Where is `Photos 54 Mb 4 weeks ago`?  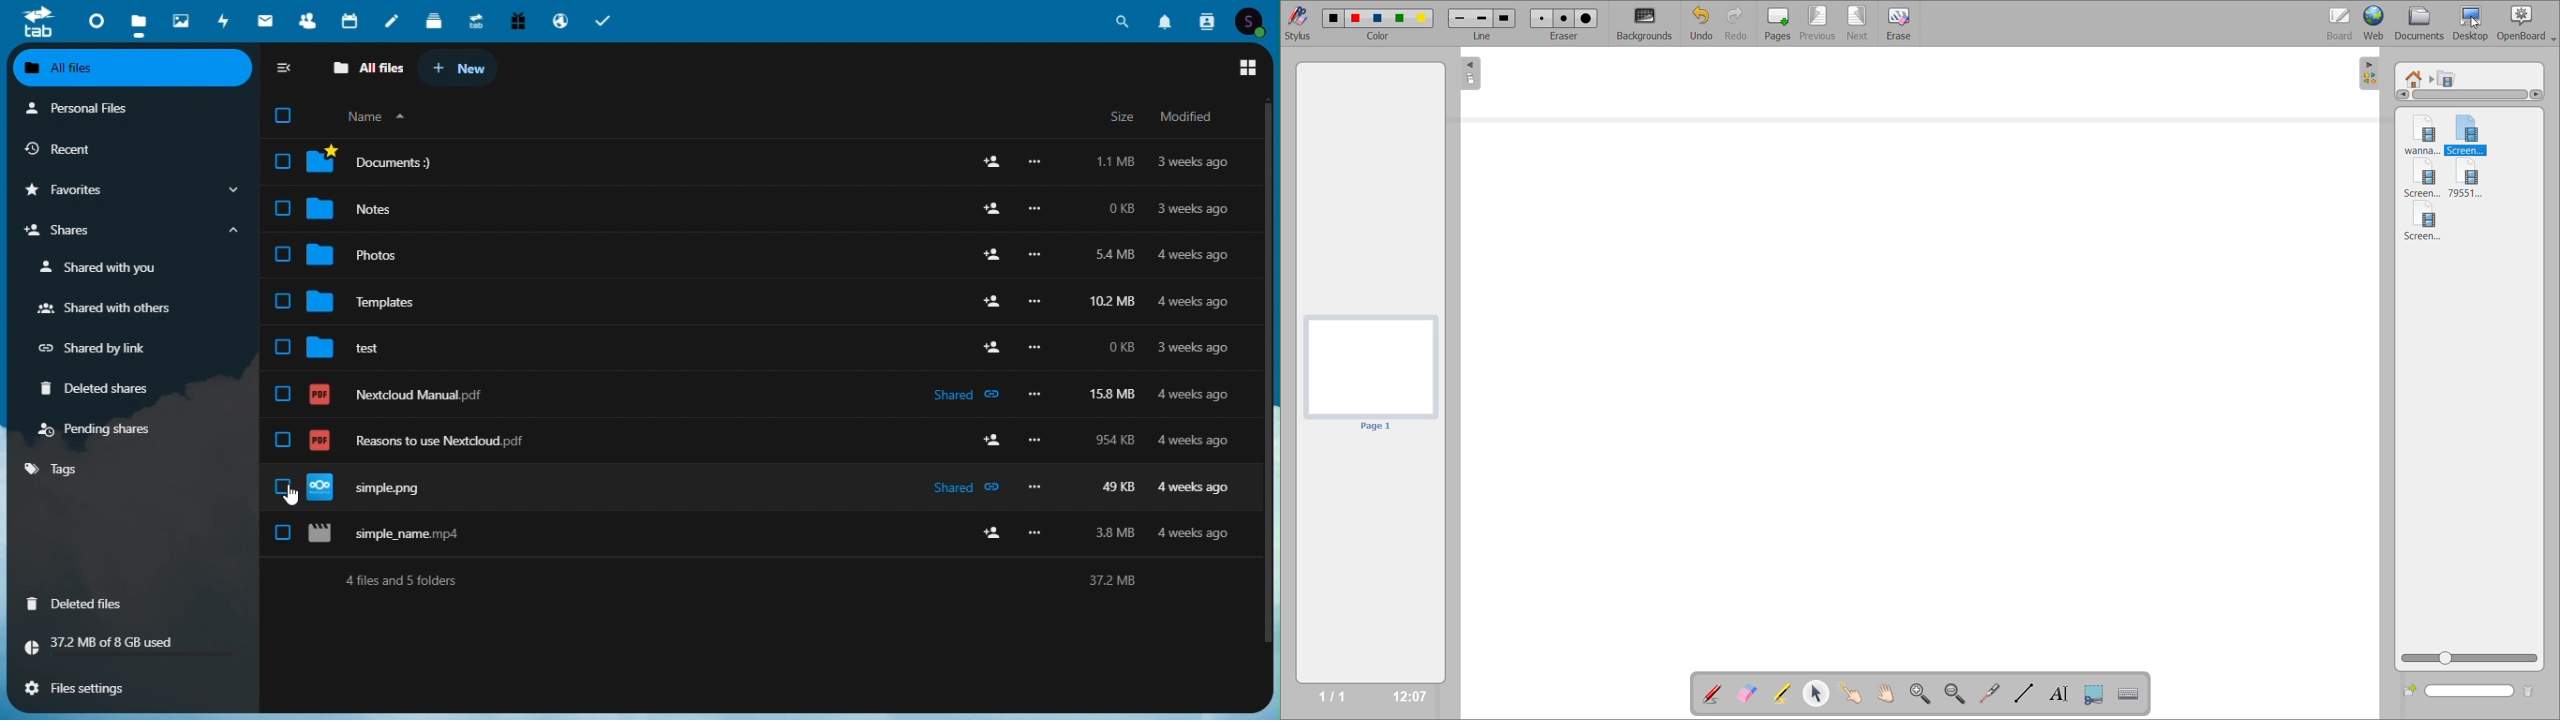
Photos 54 Mb 4 weeks ago is located at coordinates (759, 249).